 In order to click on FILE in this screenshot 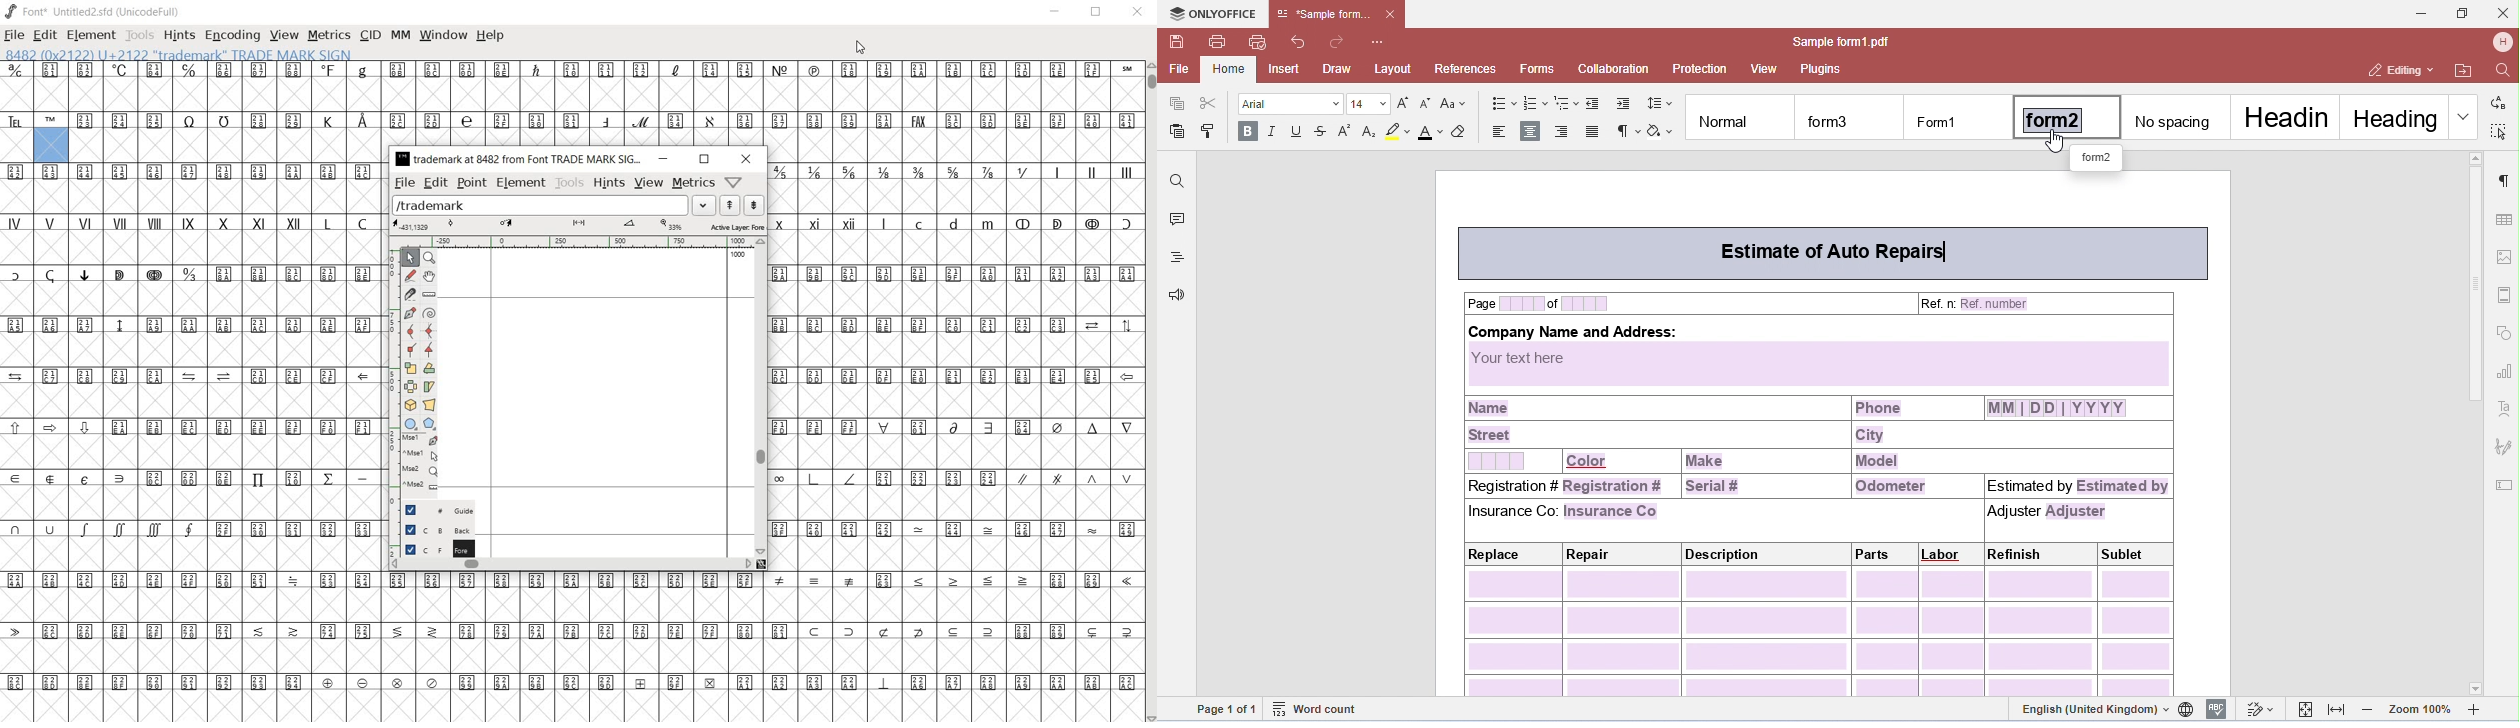, I will do `click(14, 35)`.